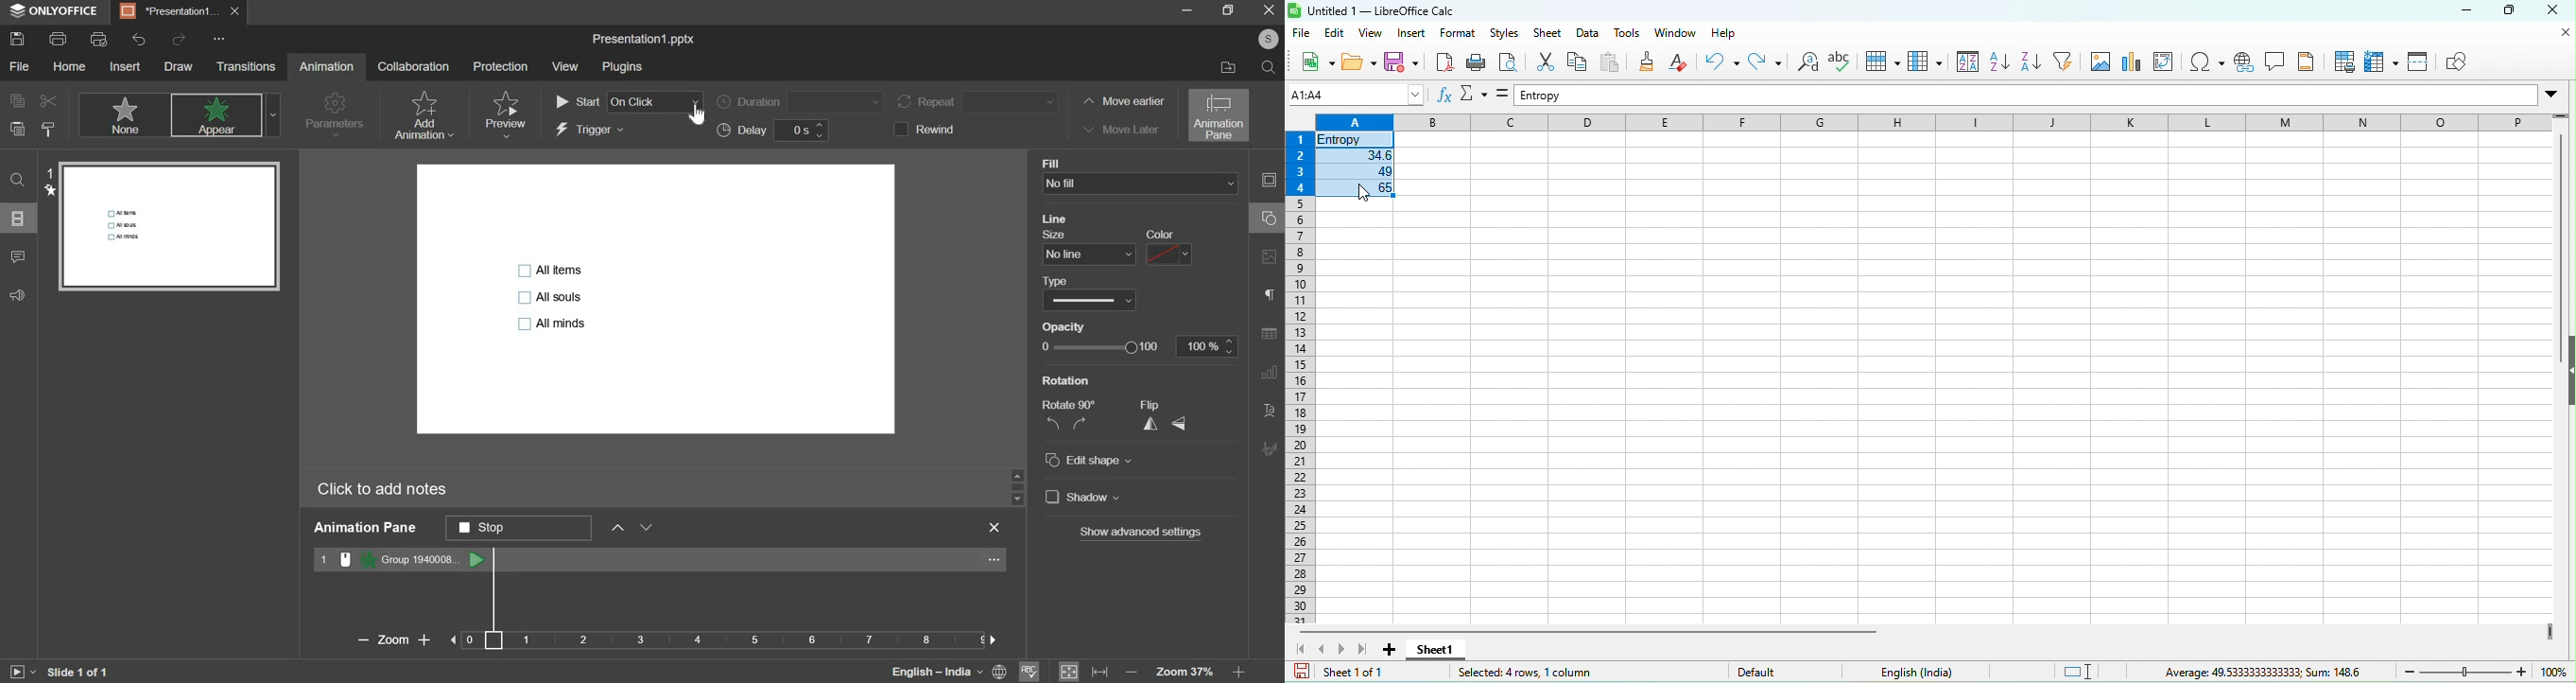 The height and width of the screenshot is (700, 2576). What do you see at coordinates (1381, 11) in the screenshot?
I see `untitled 1-libre office calc` at bounding box center [1381, 11].